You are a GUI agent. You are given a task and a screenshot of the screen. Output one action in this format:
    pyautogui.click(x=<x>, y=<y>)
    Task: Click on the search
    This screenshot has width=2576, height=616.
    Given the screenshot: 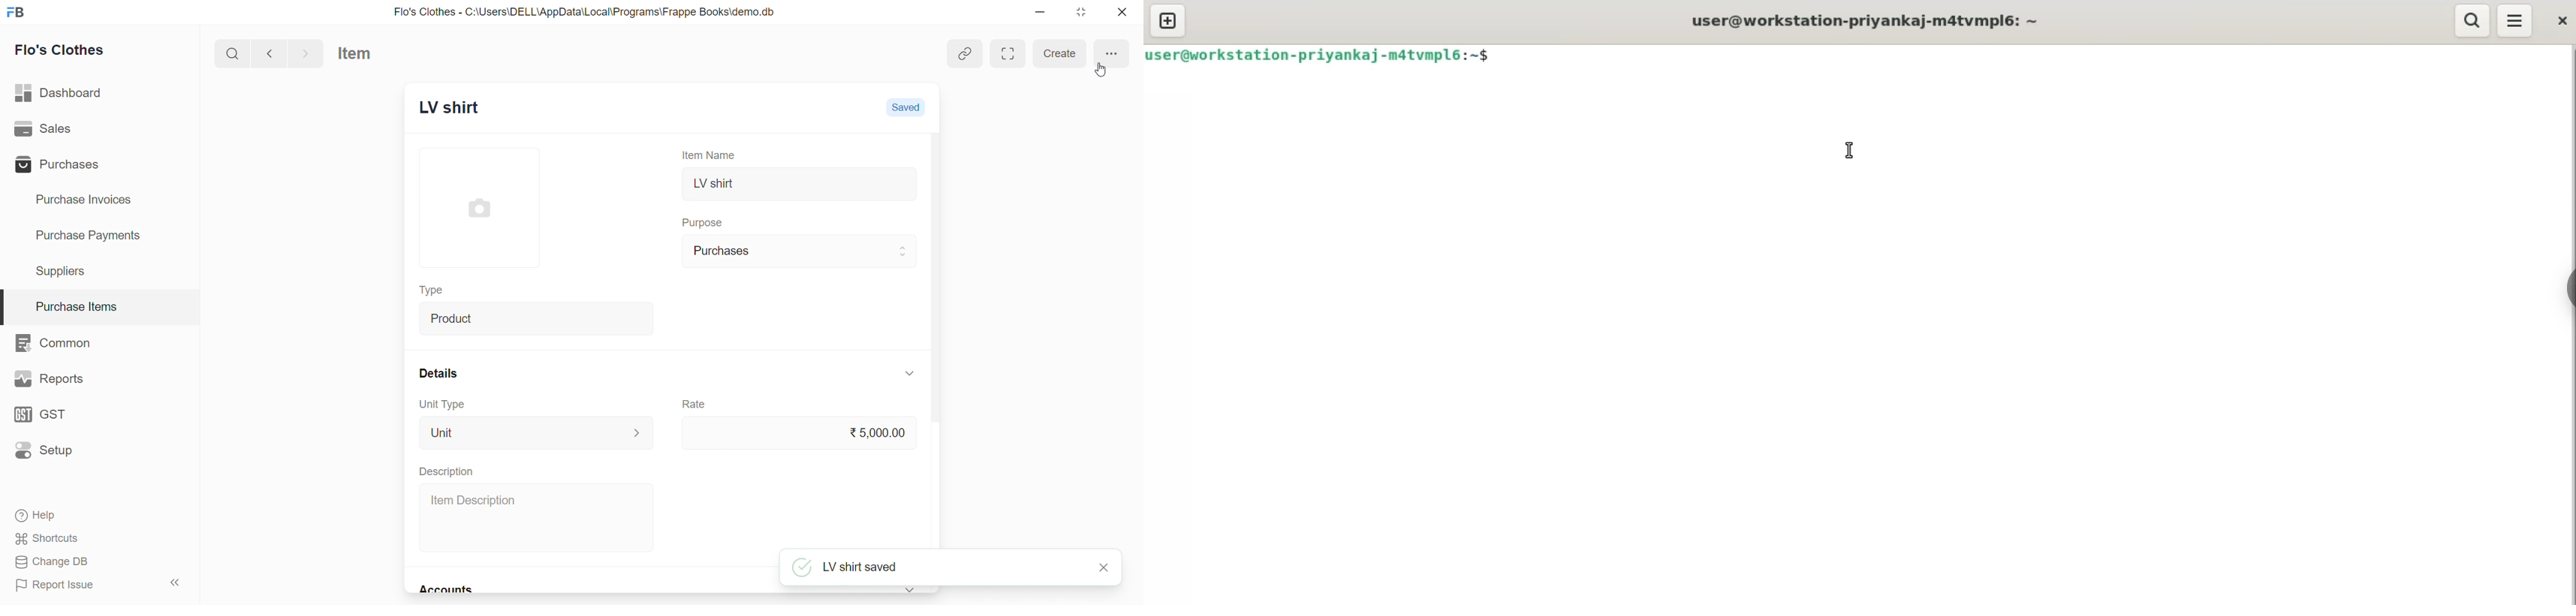 What is the action you would take?
    pyautogui.click(x=232, y=52)
    